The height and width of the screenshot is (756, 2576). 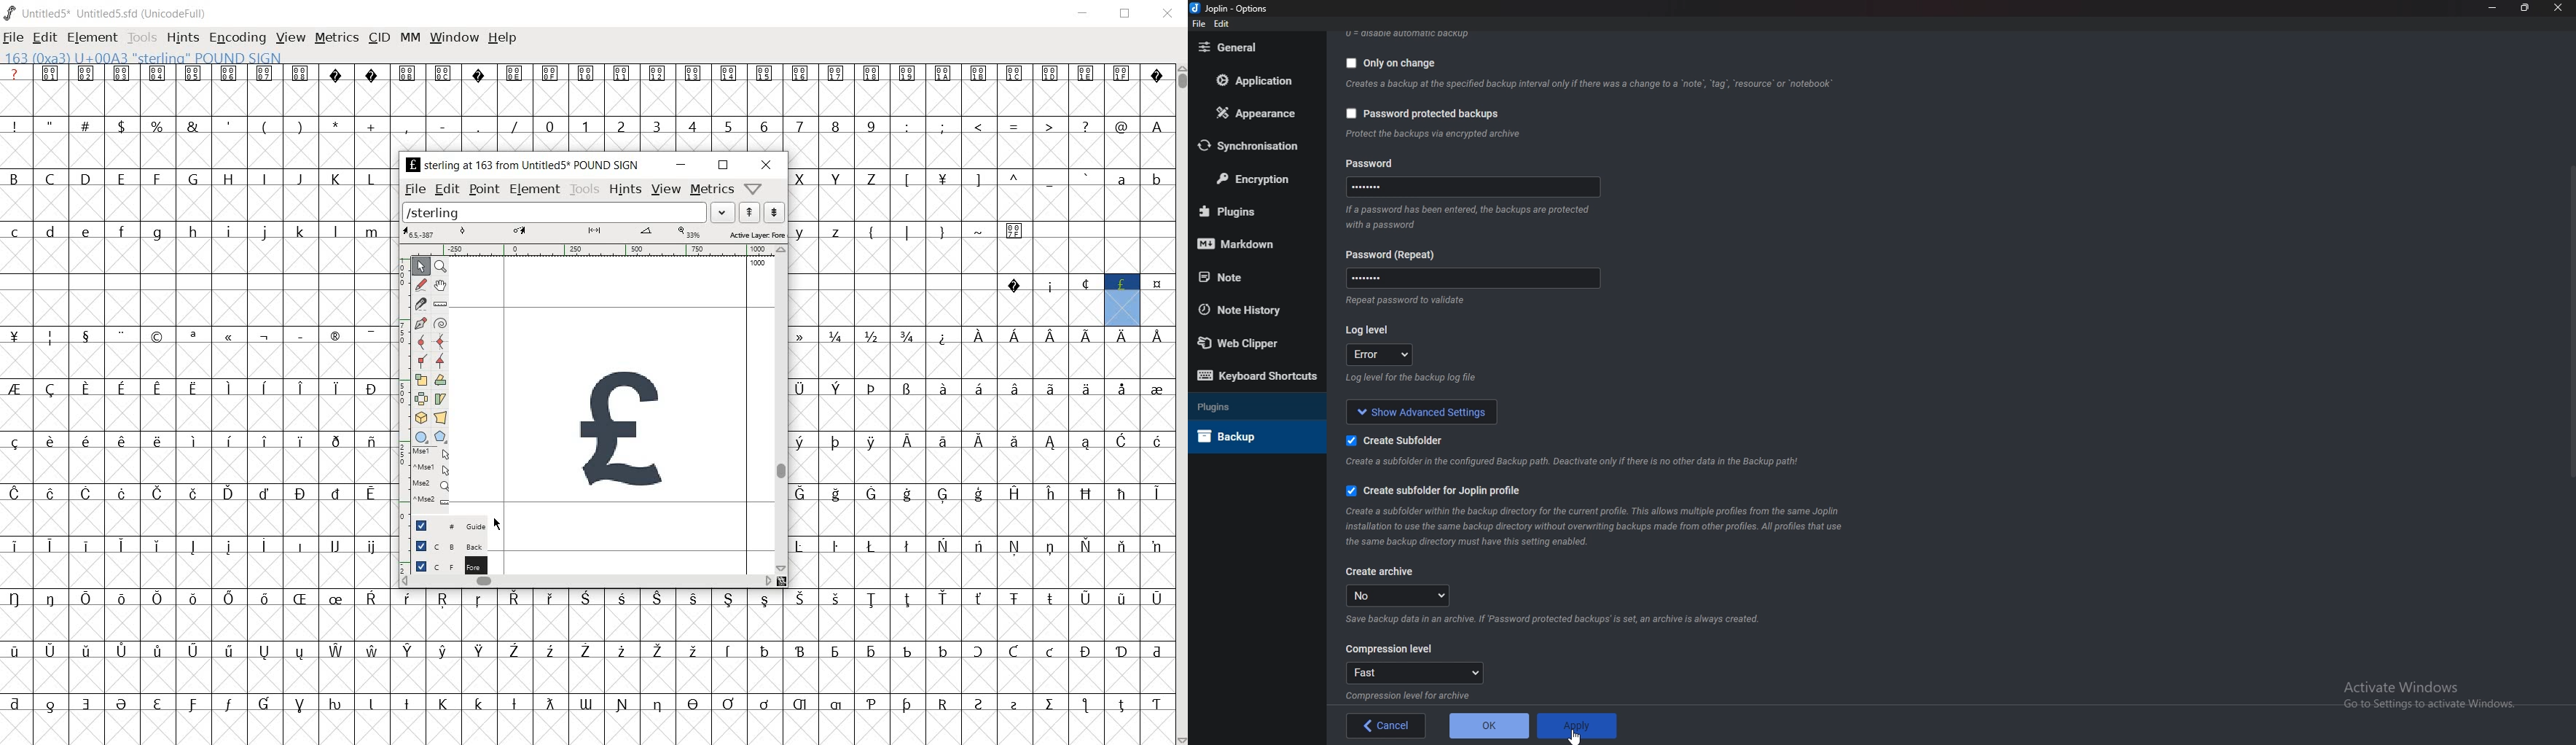 What do you see at coordinates (803, 179) in the screenshot?
I see `X` at bounding box center [803, 179].